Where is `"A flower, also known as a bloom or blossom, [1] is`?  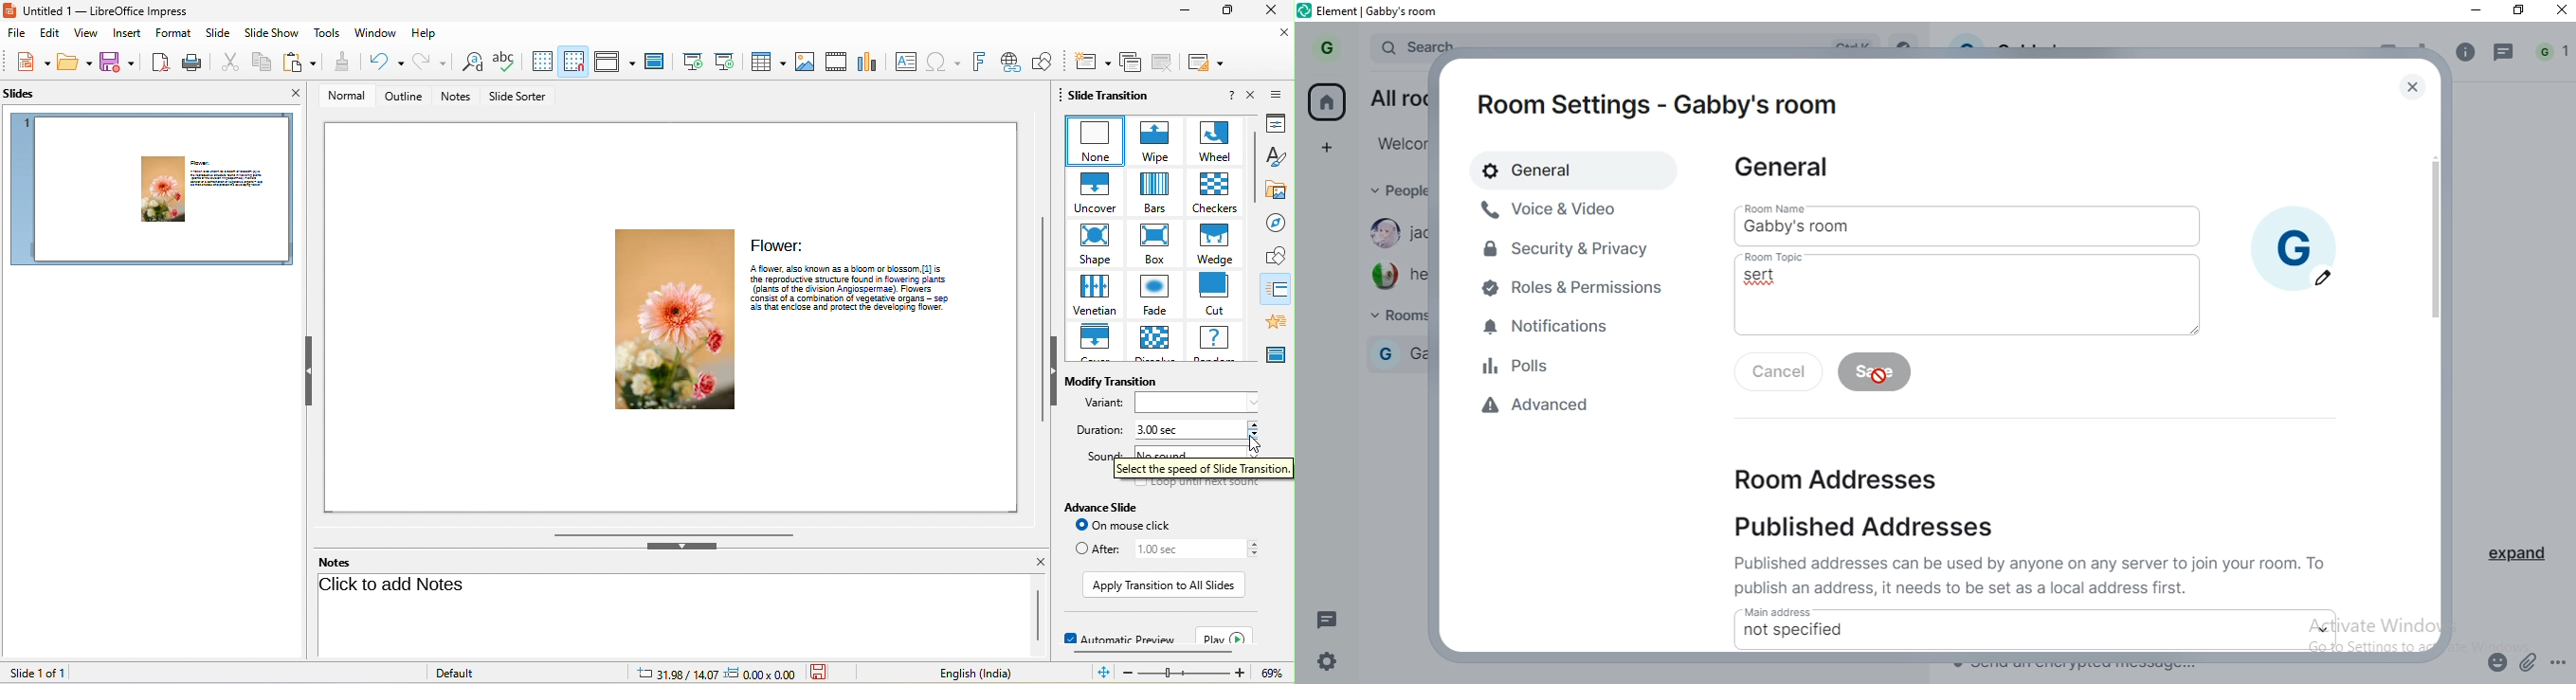
"A flower, also known as a bloom or blossom, [1] is is located at coordinates (860, 267).